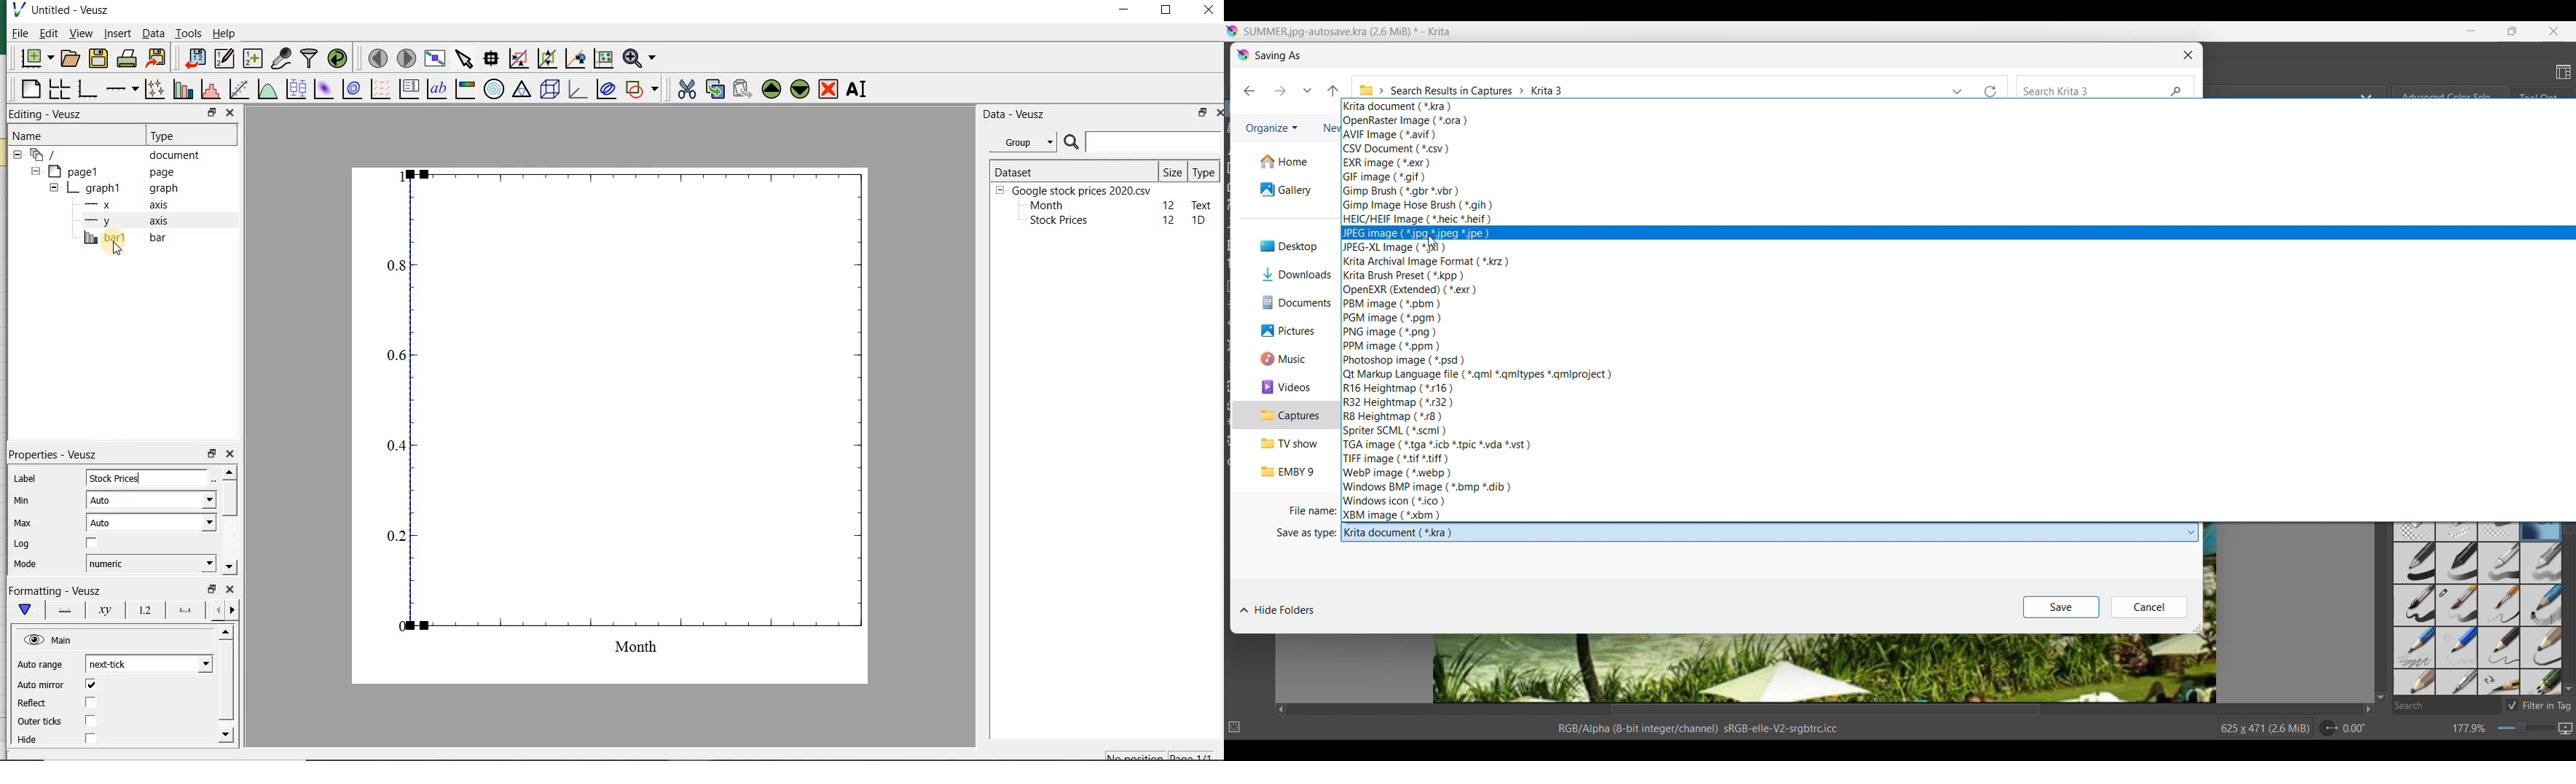 The image size is (2576, 784). Describe the element at coordinates (2539, 705) in the screenshot. I see `Toggle to filter in tag` at that location.